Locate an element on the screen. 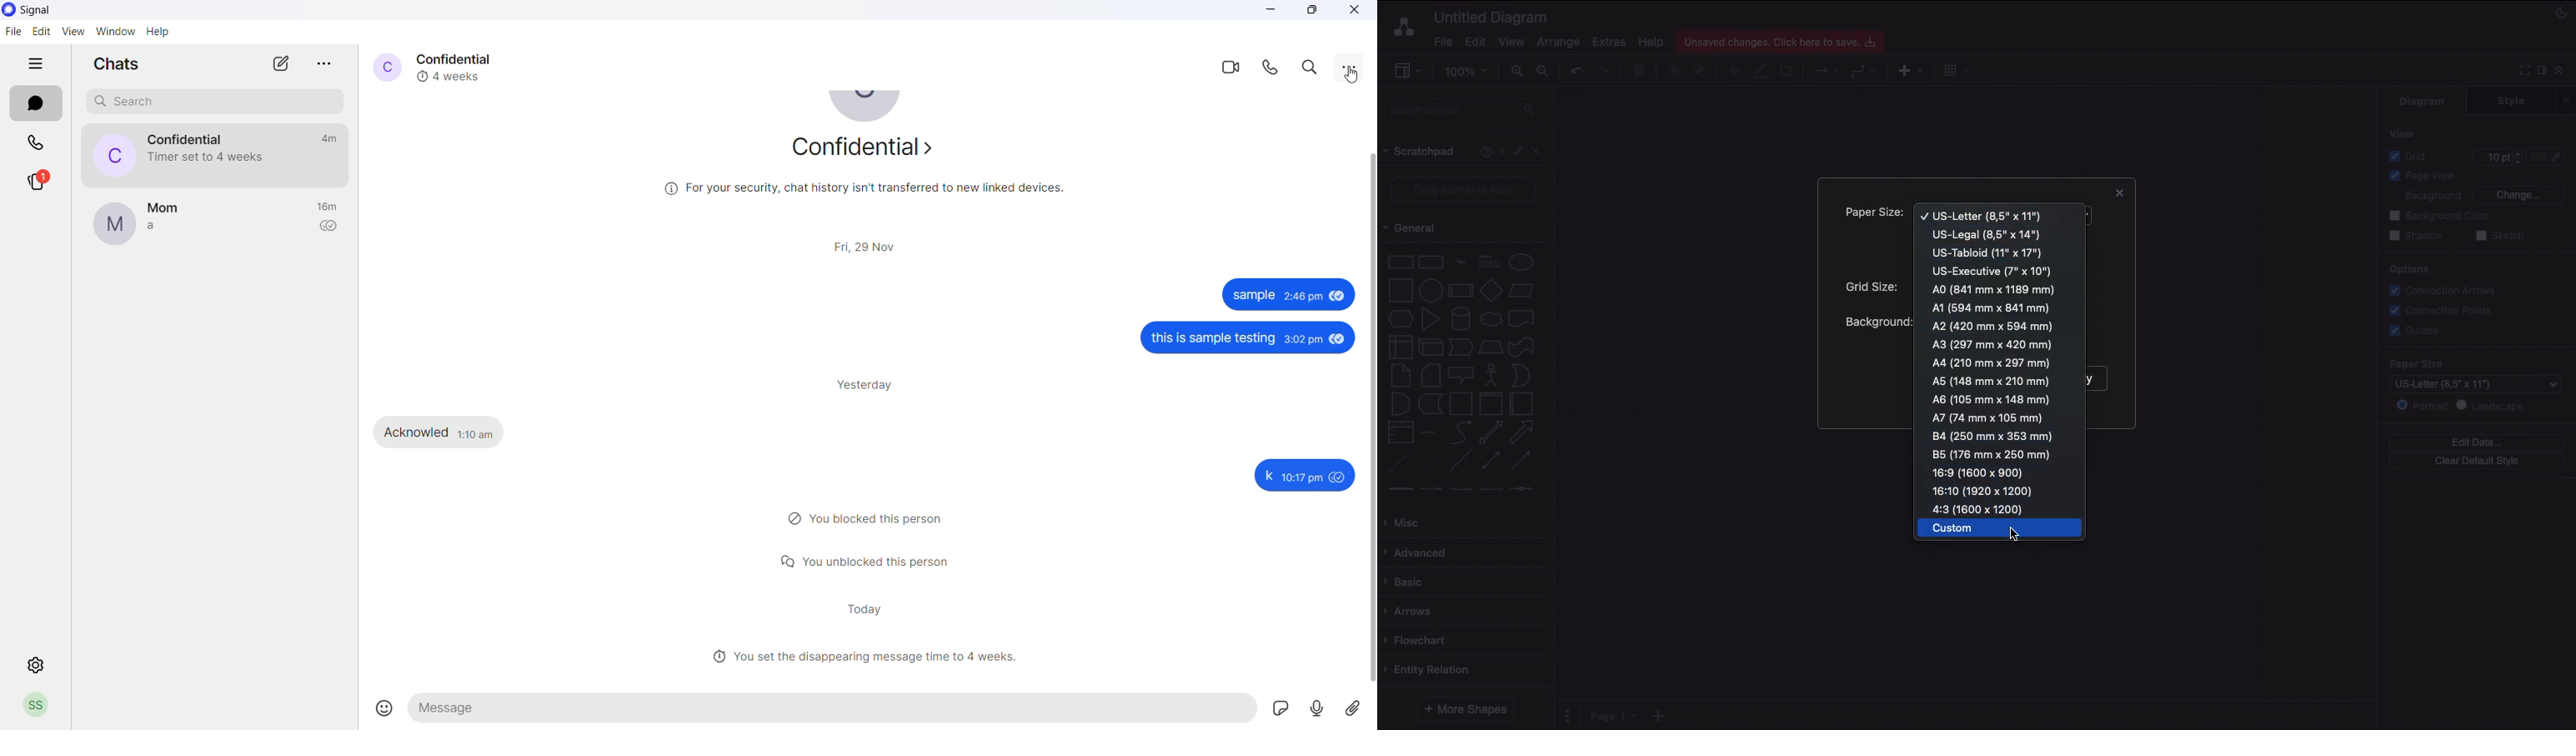  Vertical container is located at coordinates (1491, 402).